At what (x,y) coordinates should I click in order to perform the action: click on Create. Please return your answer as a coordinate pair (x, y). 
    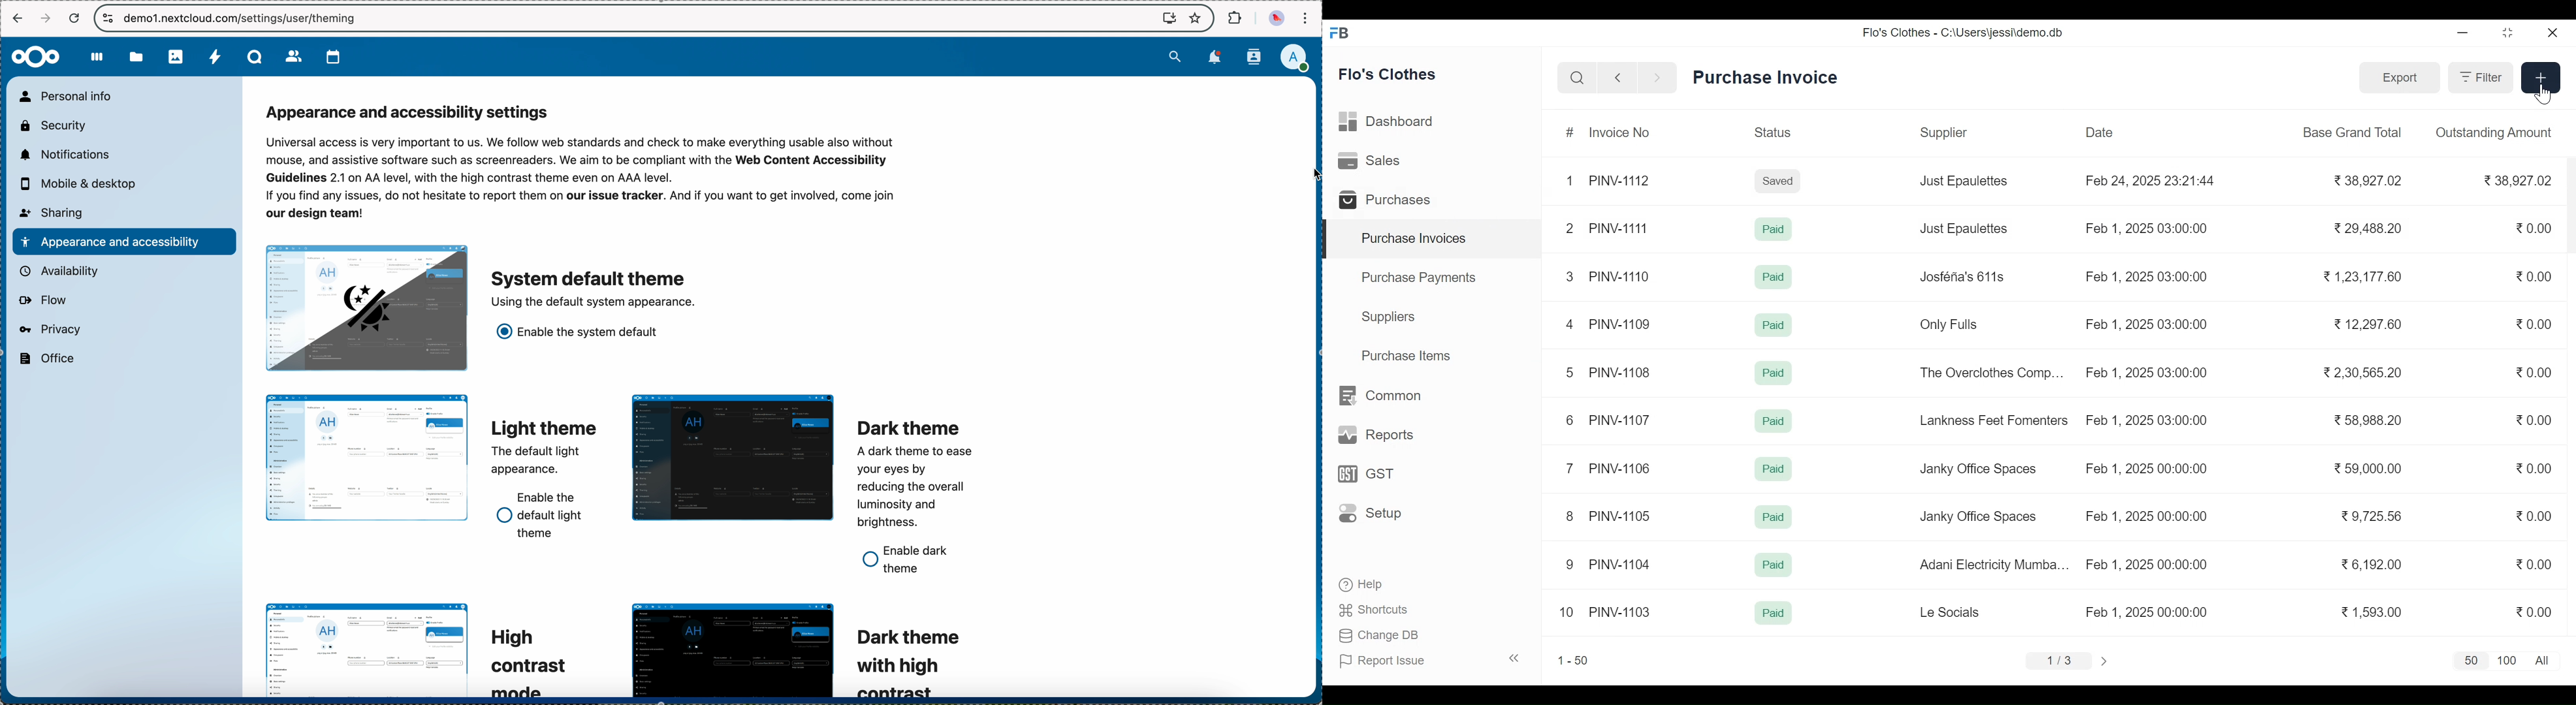
    Looking at the image, I should click on (2540, 77).